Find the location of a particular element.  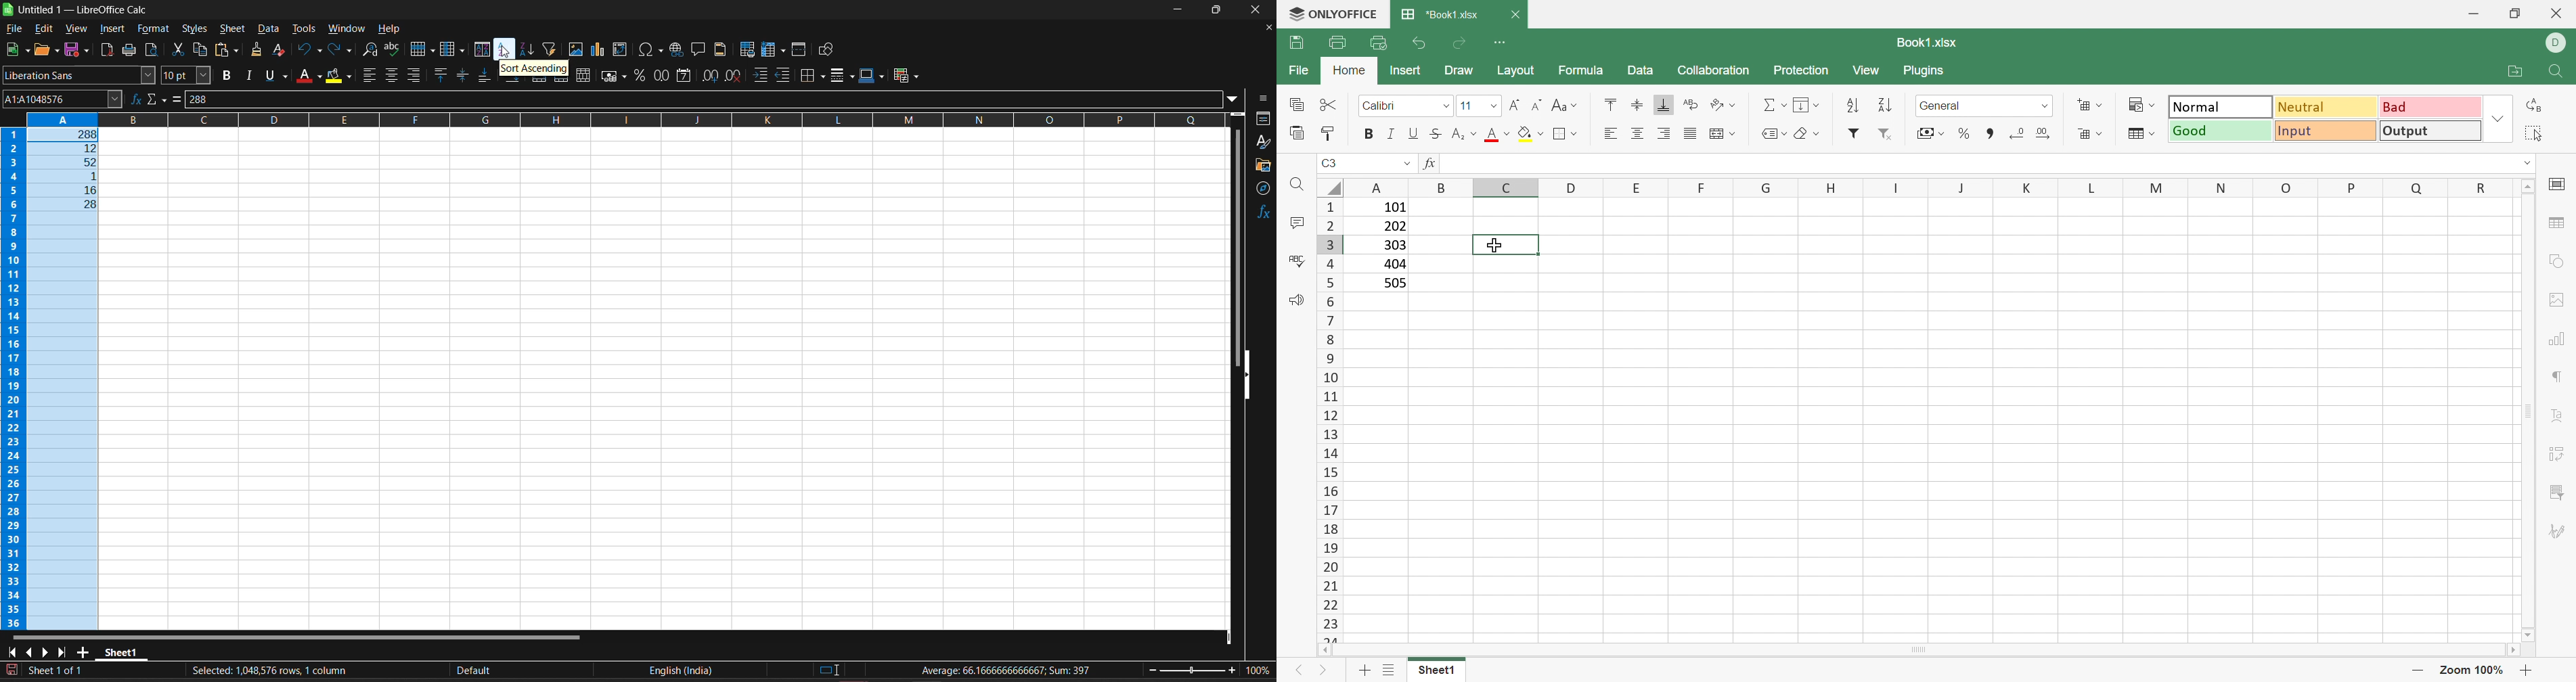

Column names is located at coordinates (1928, 187).